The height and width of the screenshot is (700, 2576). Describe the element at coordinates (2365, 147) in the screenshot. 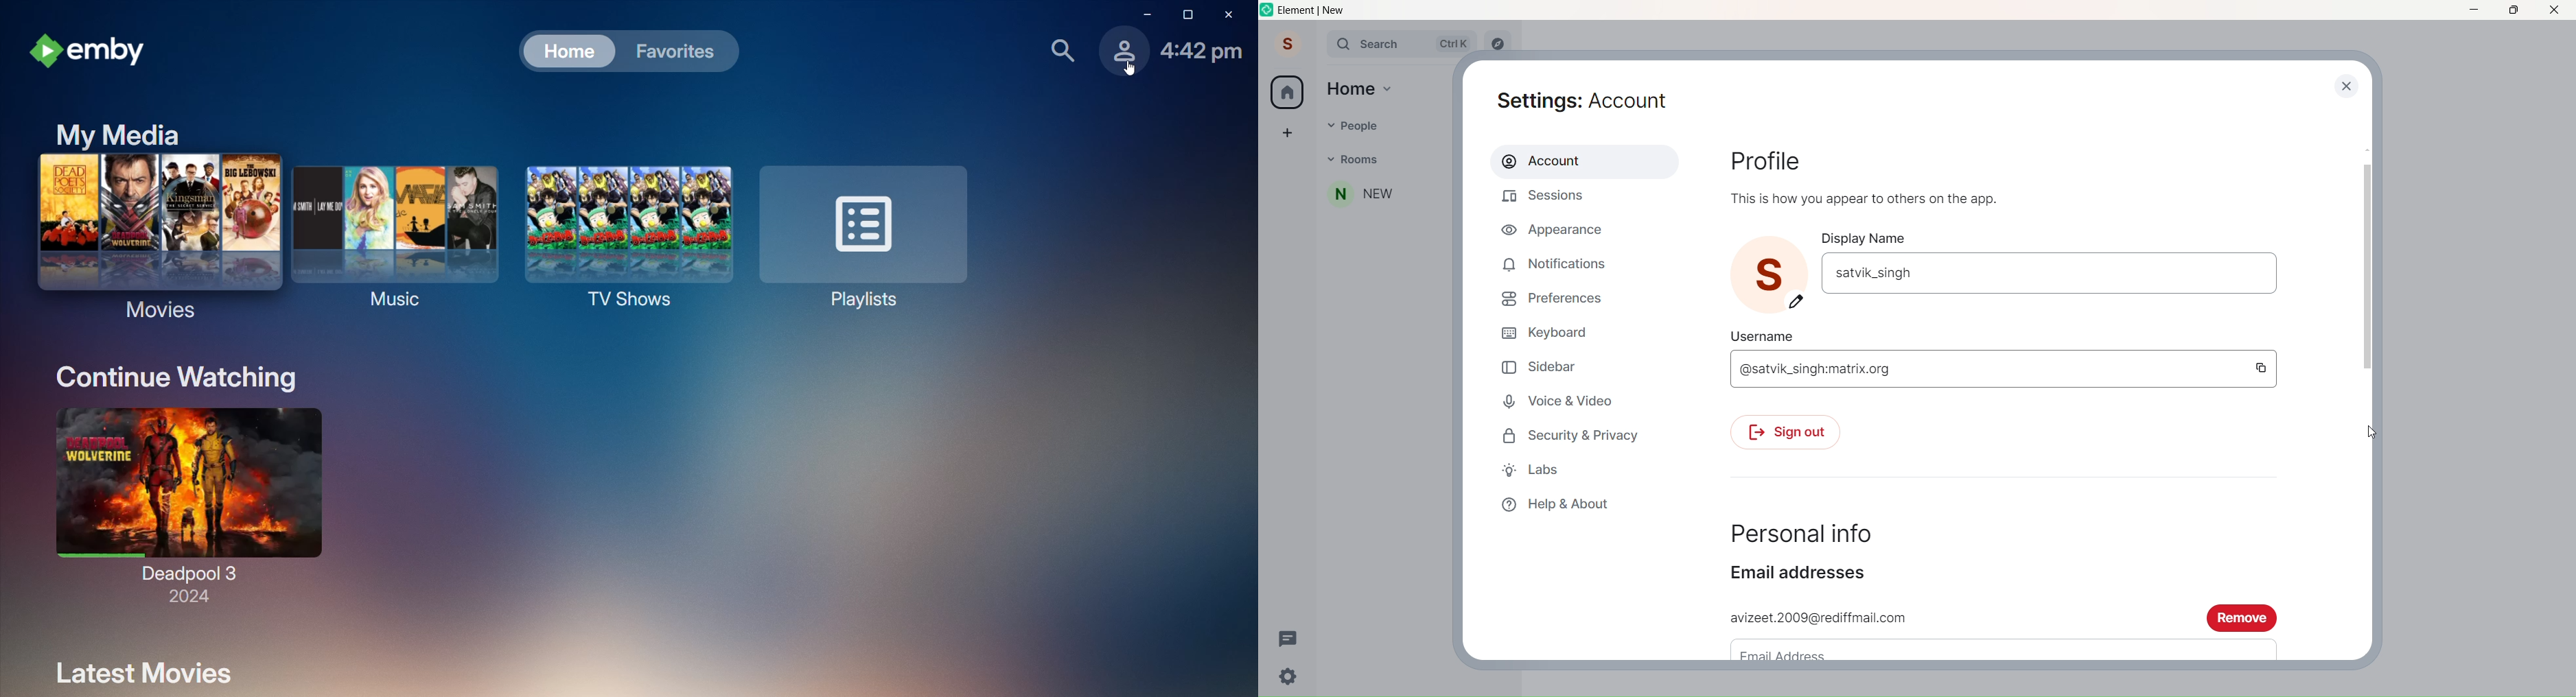

I see `Scroll bar up` at that location.